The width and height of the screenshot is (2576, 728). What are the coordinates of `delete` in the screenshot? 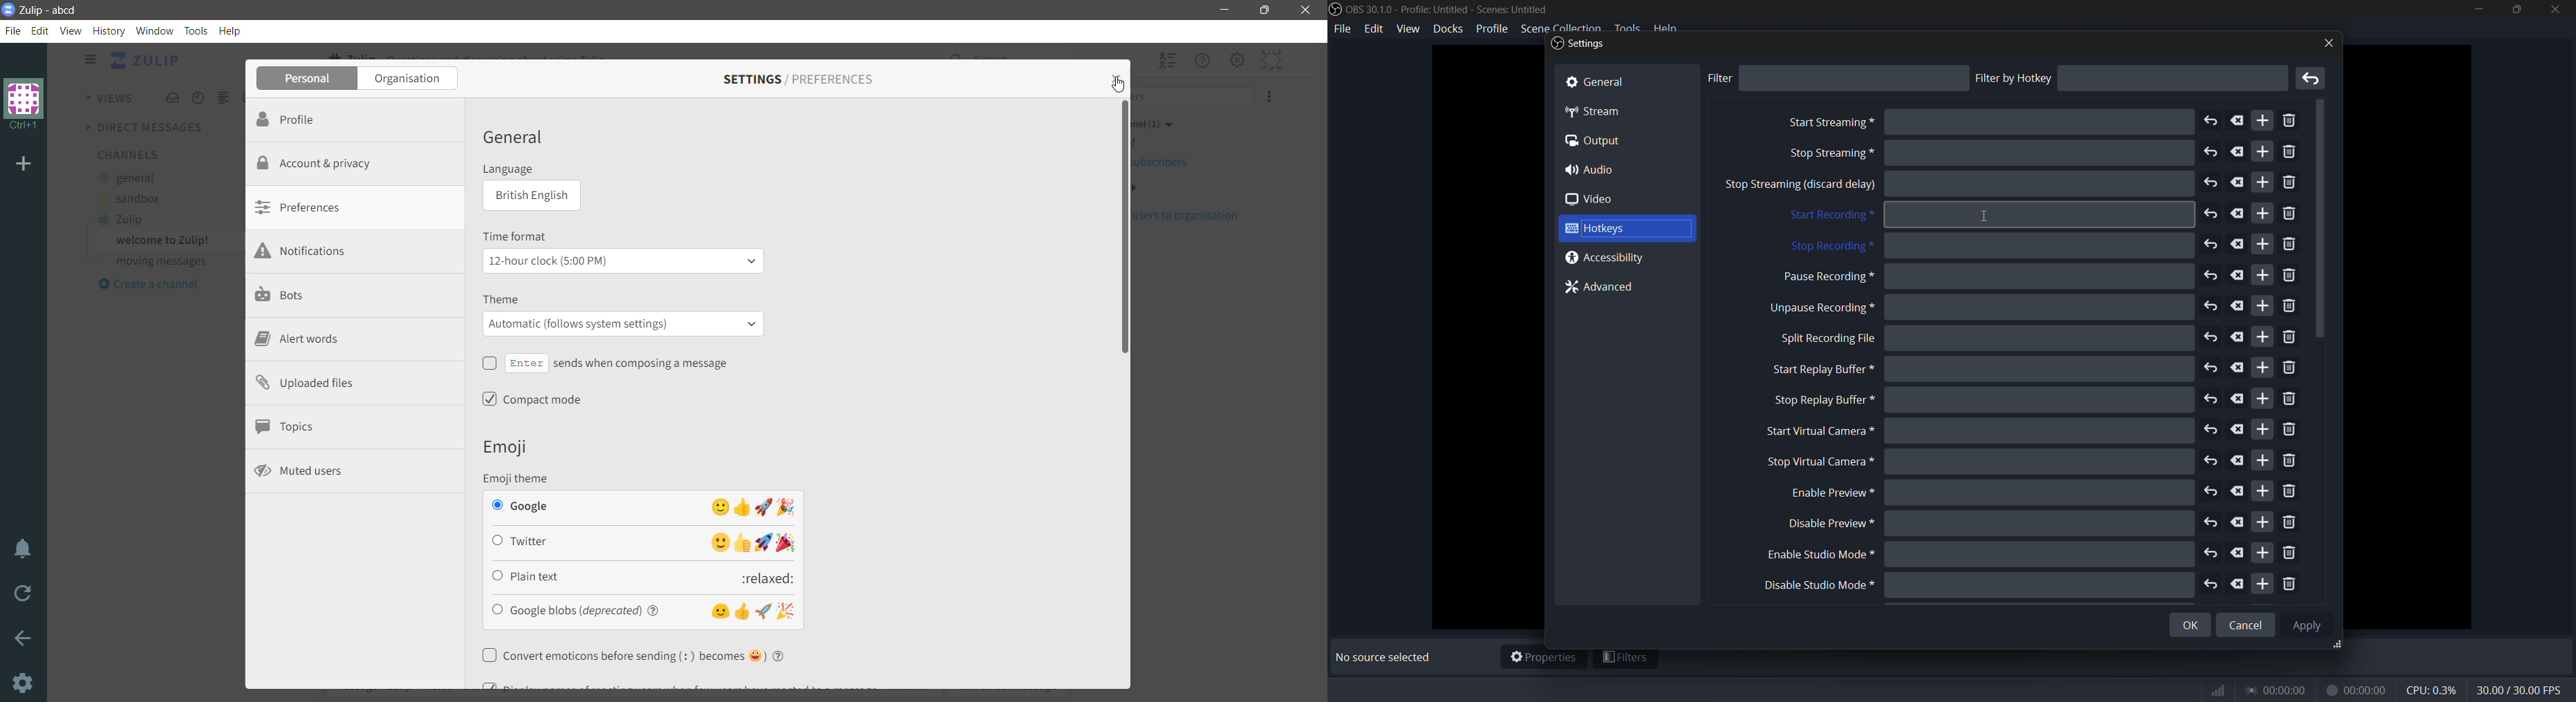 It's located at (2238, 492).